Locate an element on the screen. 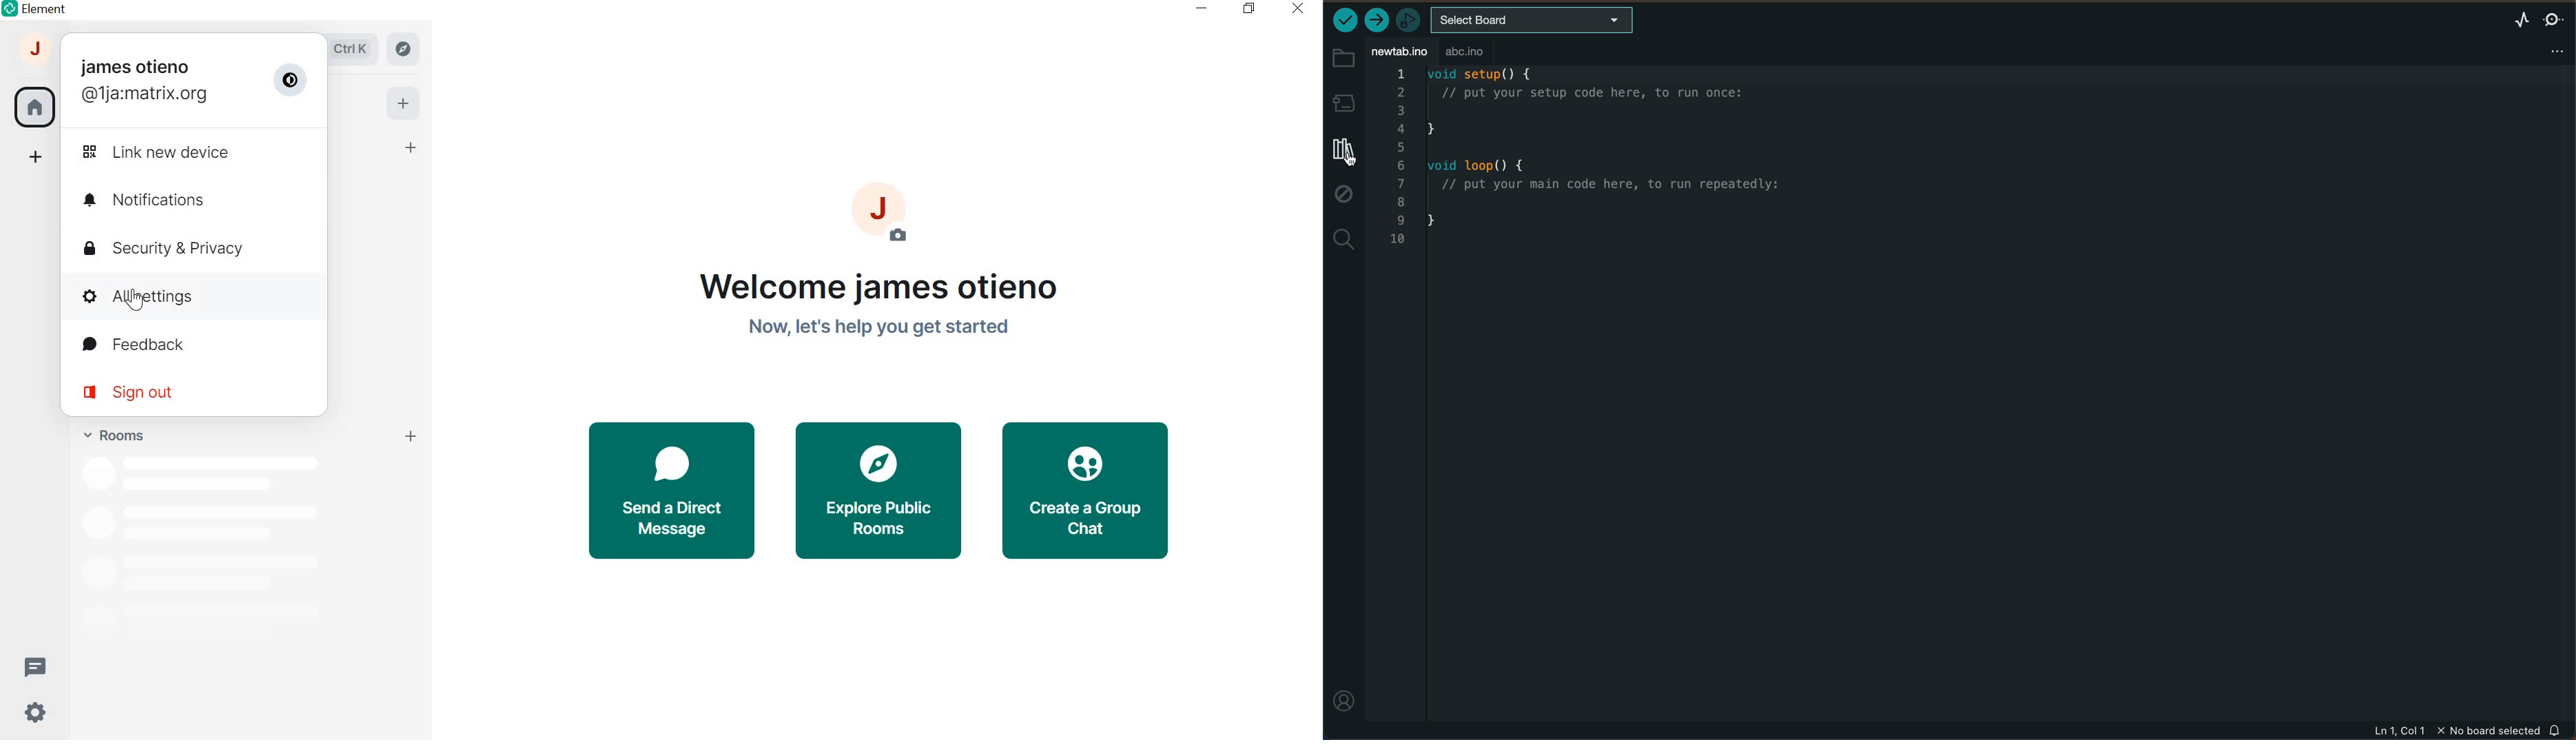  CLOSE is located at coordinates (1294, 8).